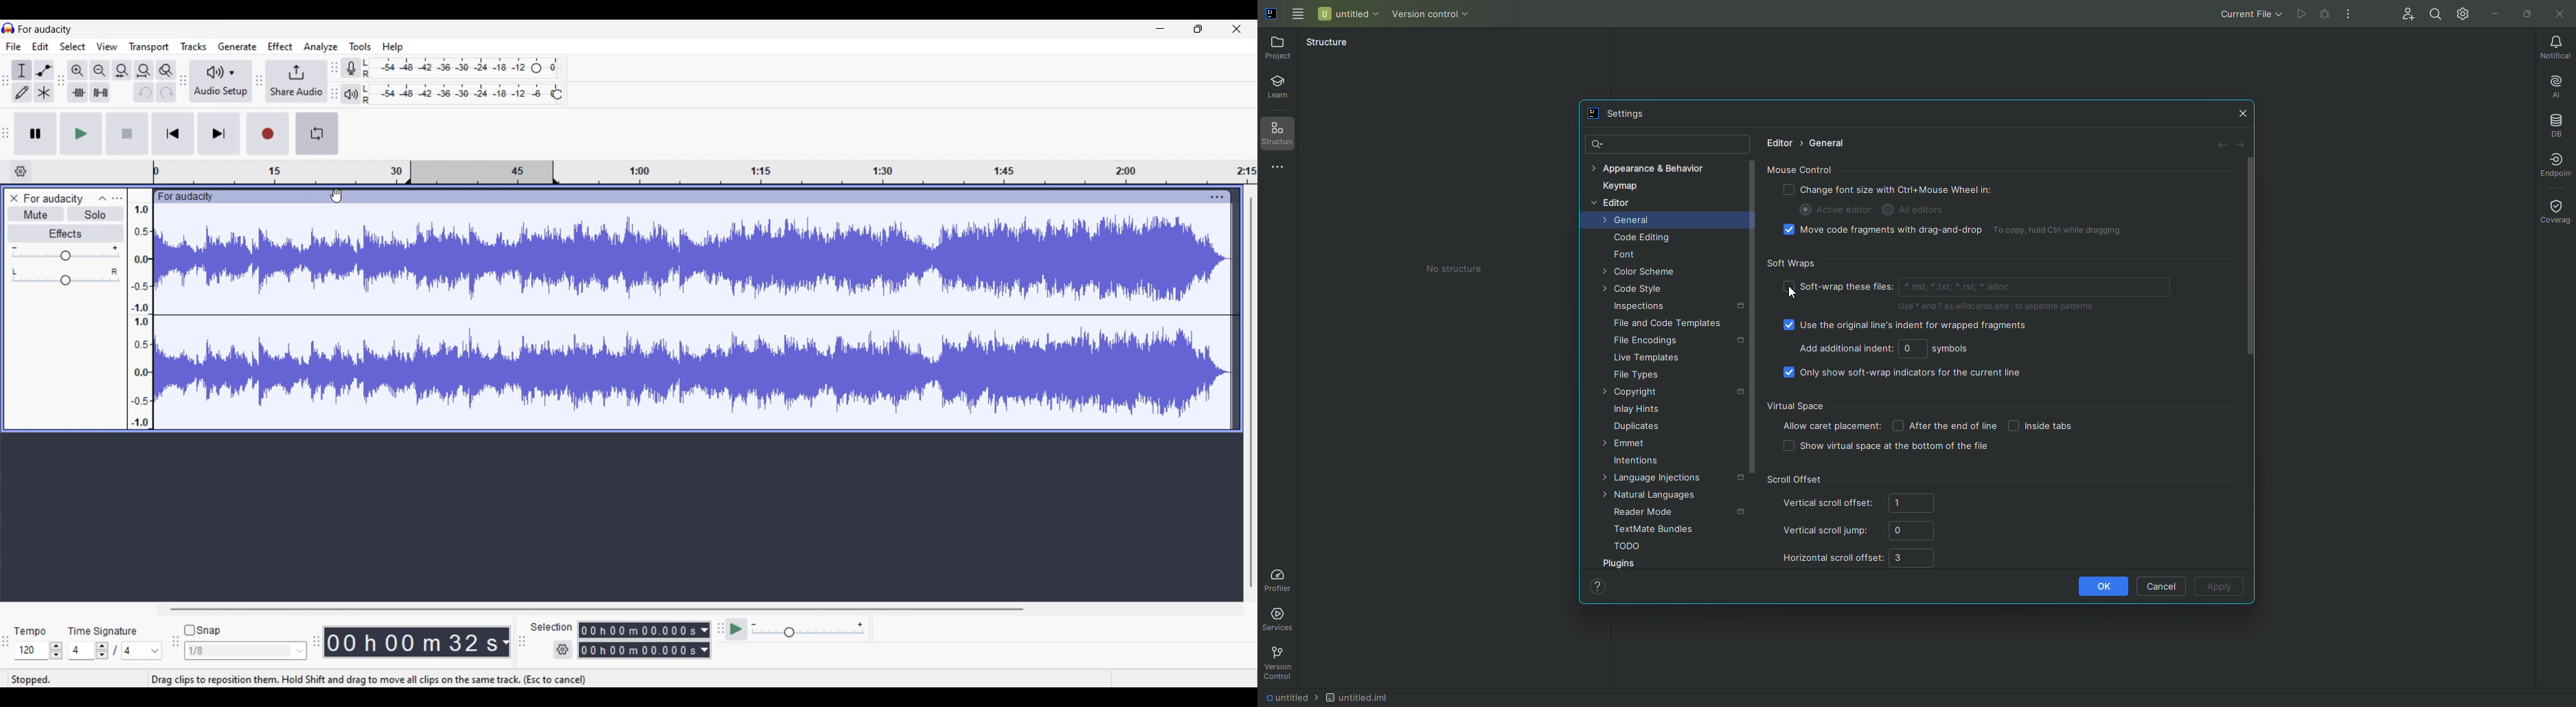 Image resolution: width=2576 pixels, height=728 pixels. I want to click on Volume scale, so click(65, 253).